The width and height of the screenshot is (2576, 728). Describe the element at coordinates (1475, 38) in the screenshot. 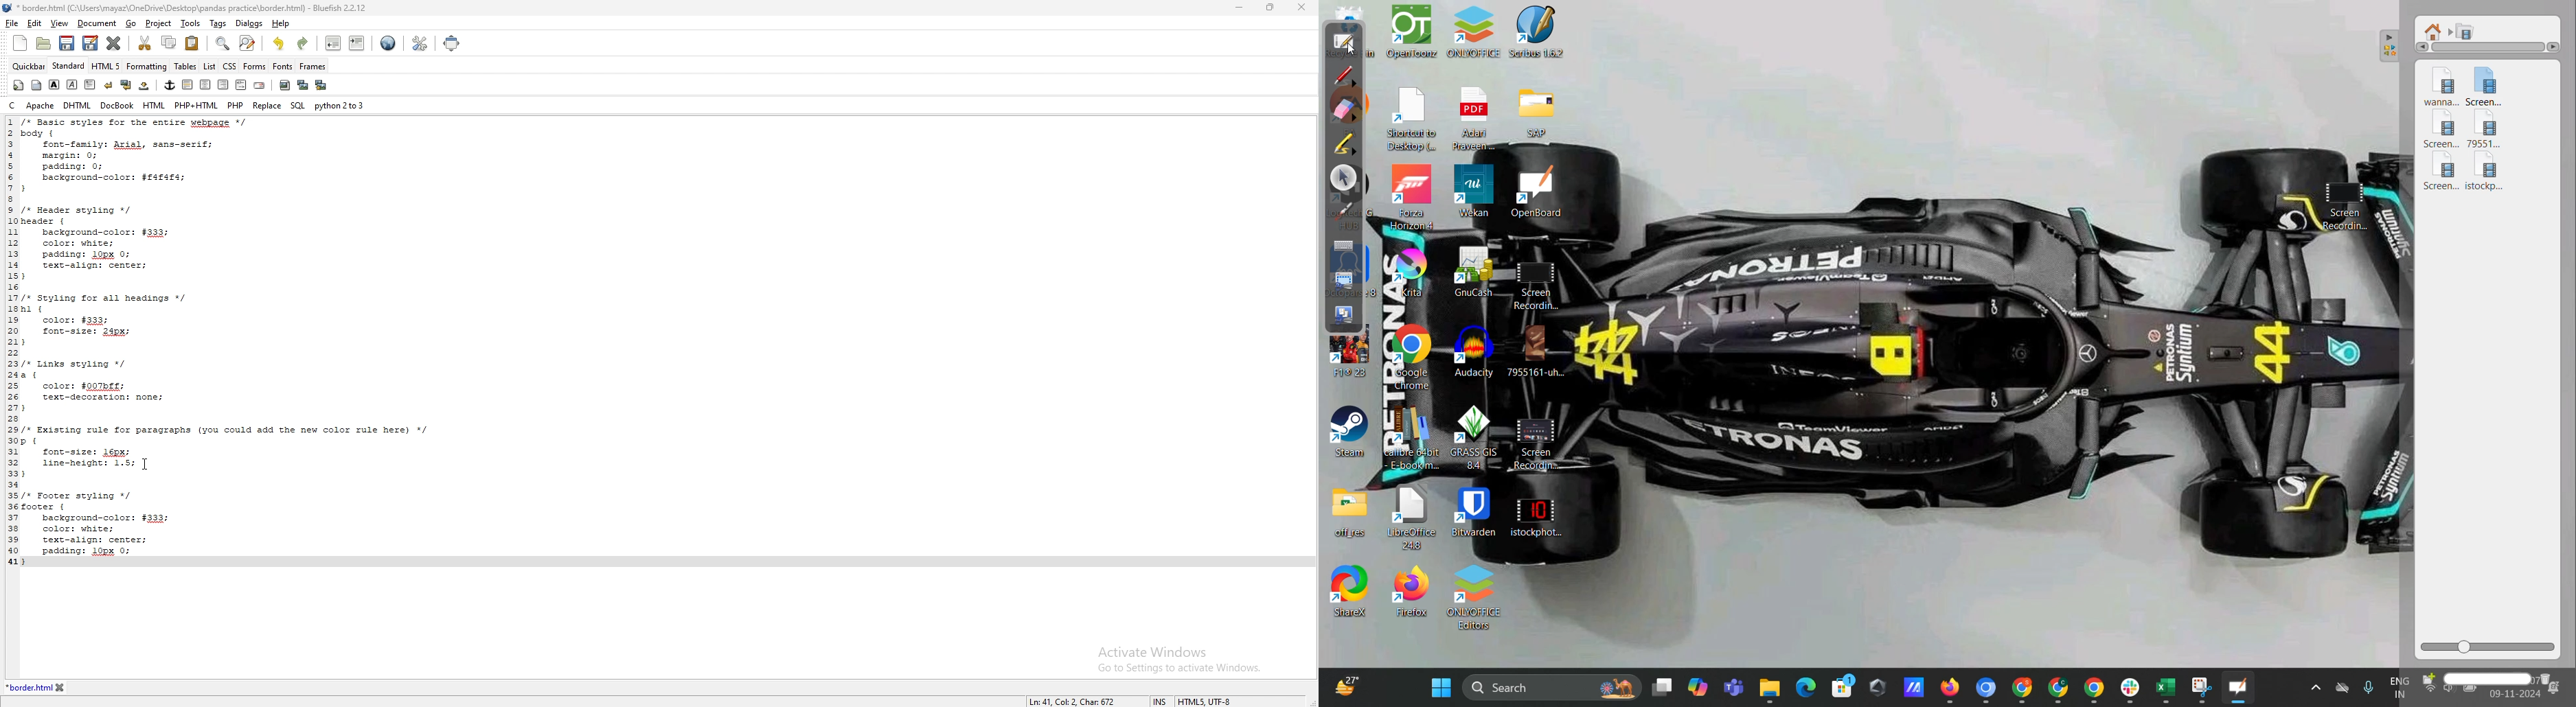

I see `OnlyOffice` at that location.